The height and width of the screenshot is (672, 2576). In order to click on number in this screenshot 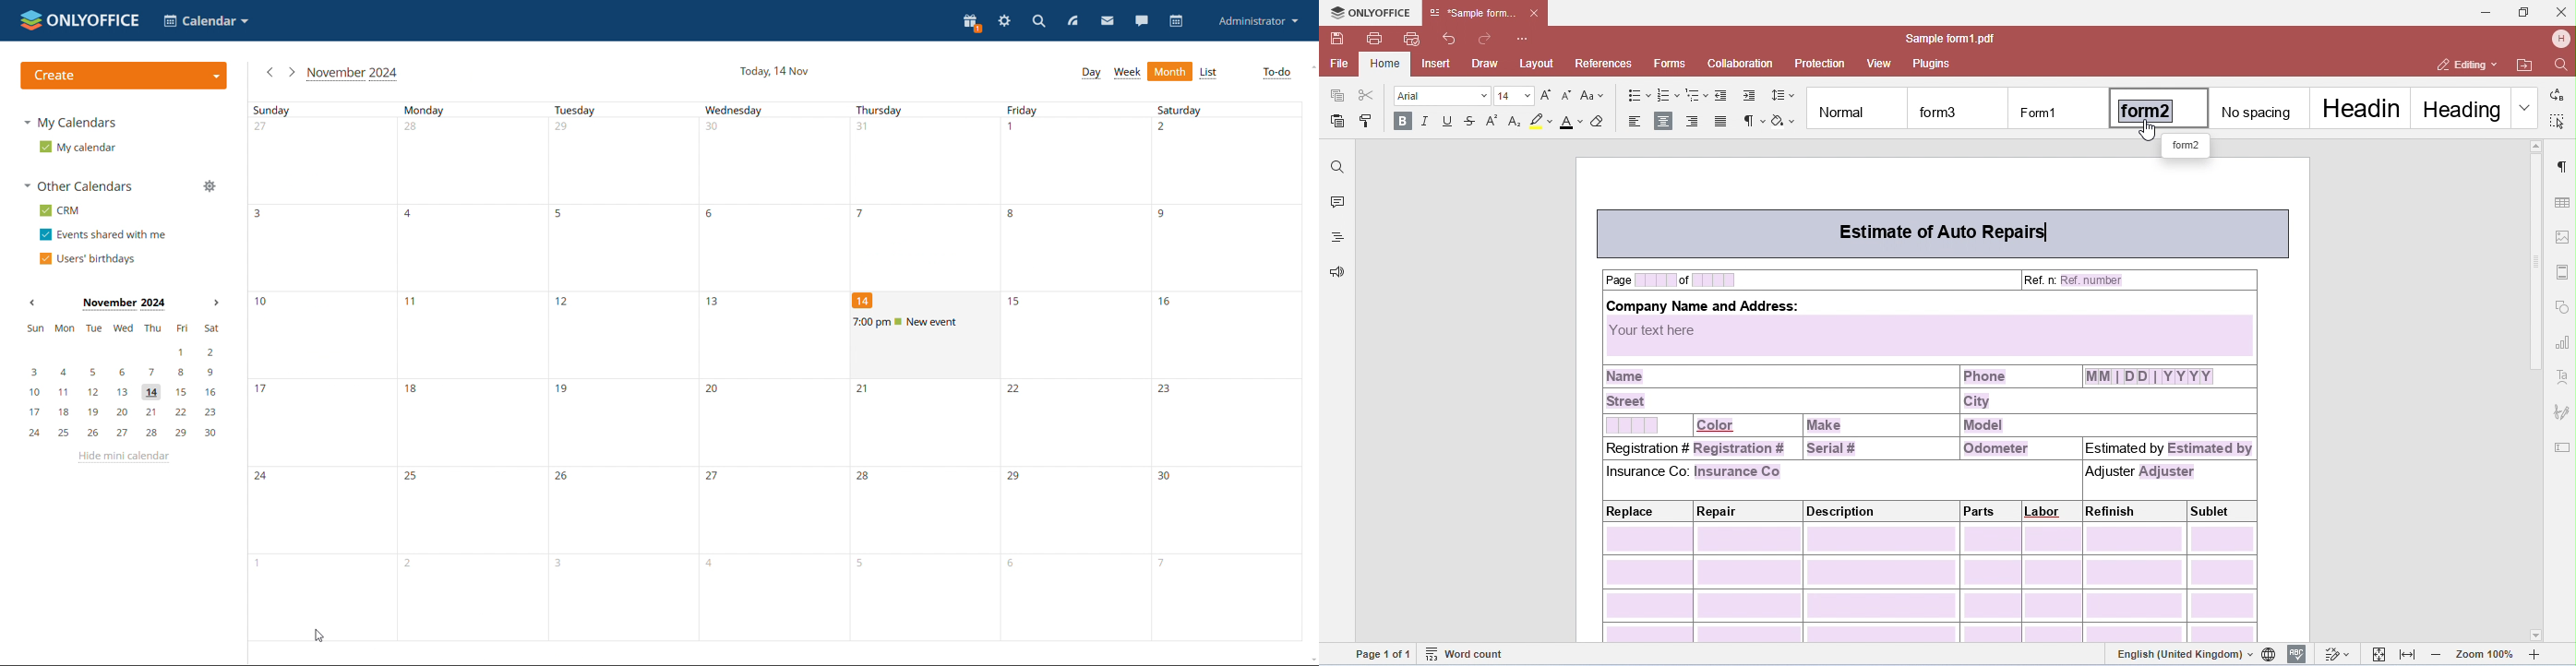, I will do `click(267, 129)`.